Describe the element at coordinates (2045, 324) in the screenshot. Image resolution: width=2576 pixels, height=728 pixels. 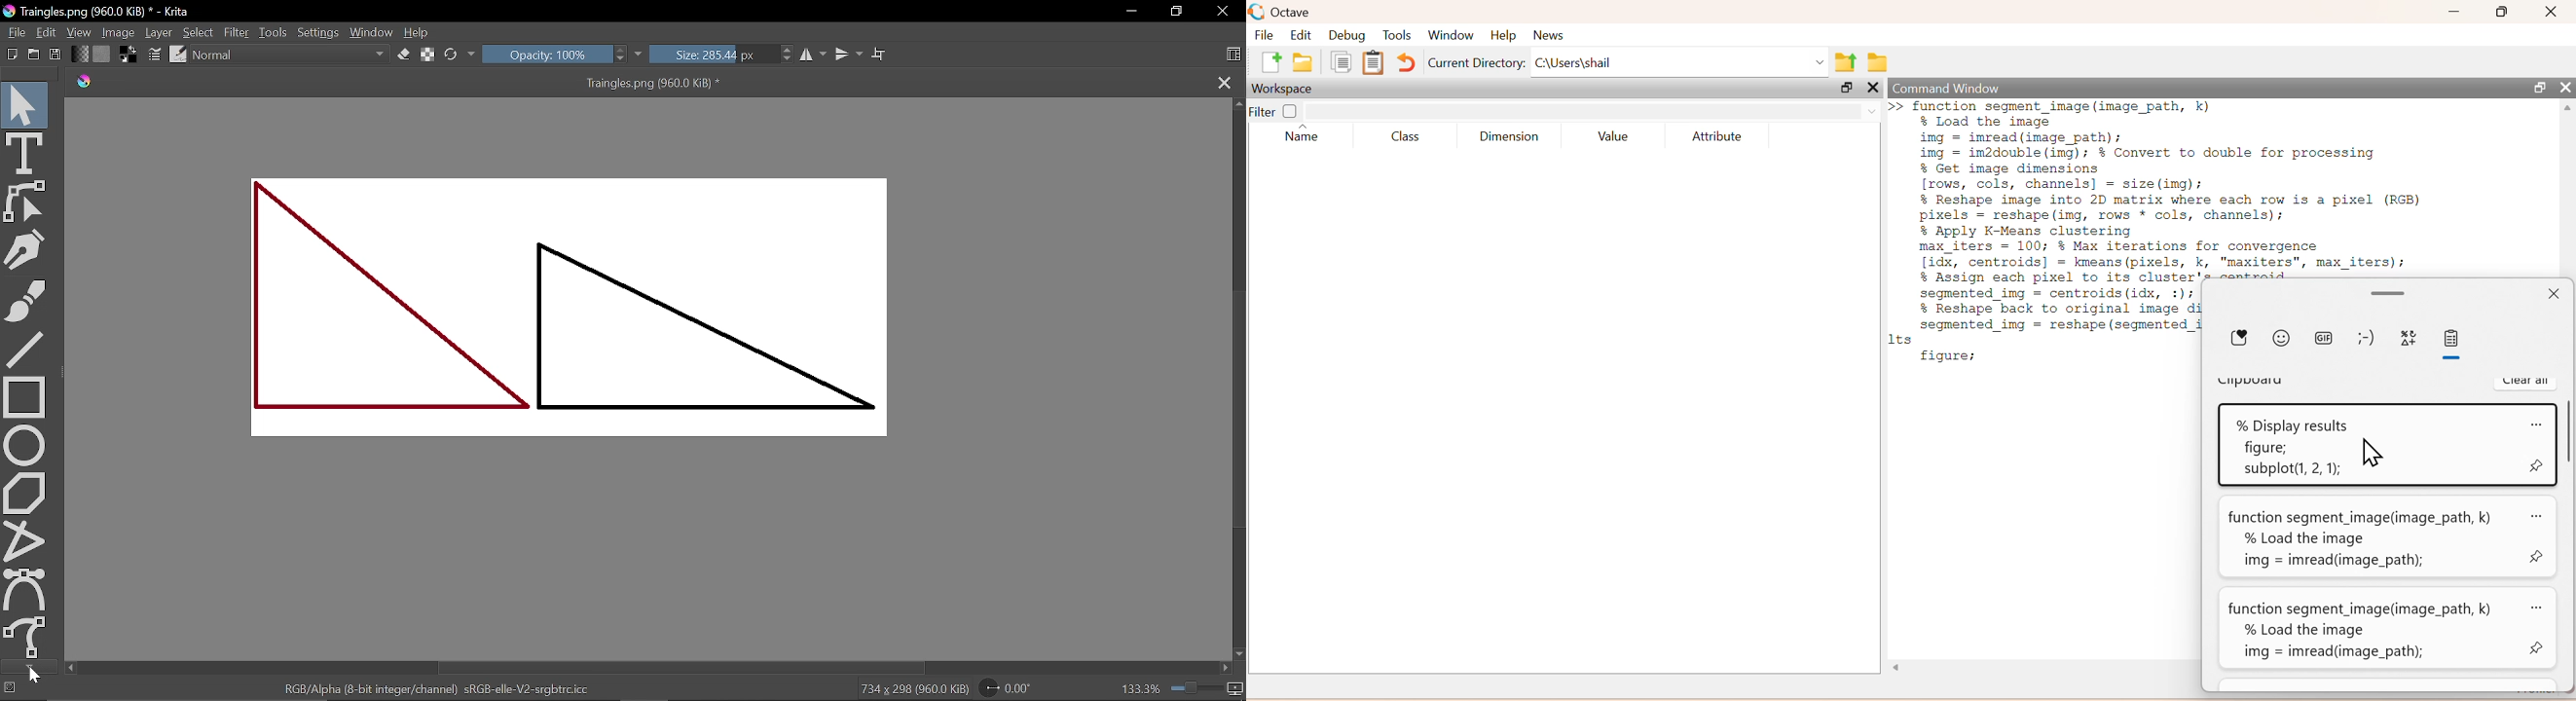
I see `Segmented 1mg = centrolds(idx, :1)7
% Reshape back to original image di
segmented_img = reshape (segmented_i

1ts
figure;` at that location.